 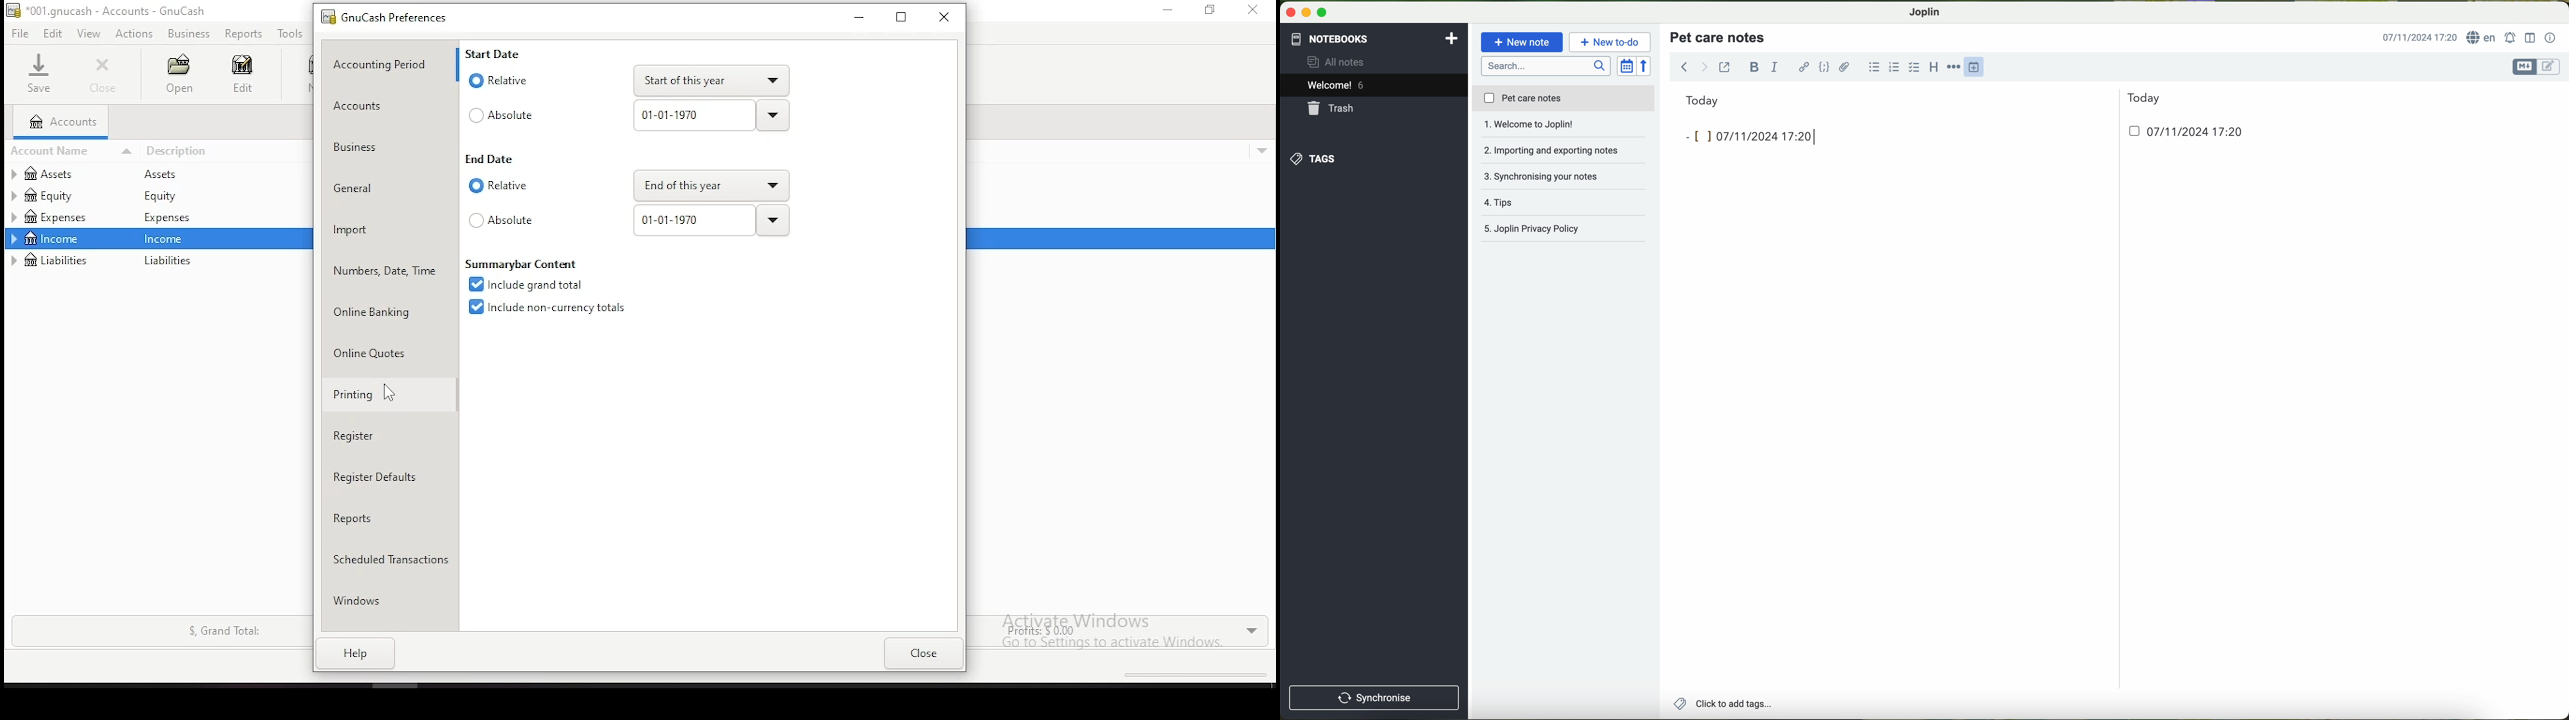 What do you see at coordinates (2531, 37) in the screenshot?
I see `toggle editor layout` at bounding box center [2531, 37].